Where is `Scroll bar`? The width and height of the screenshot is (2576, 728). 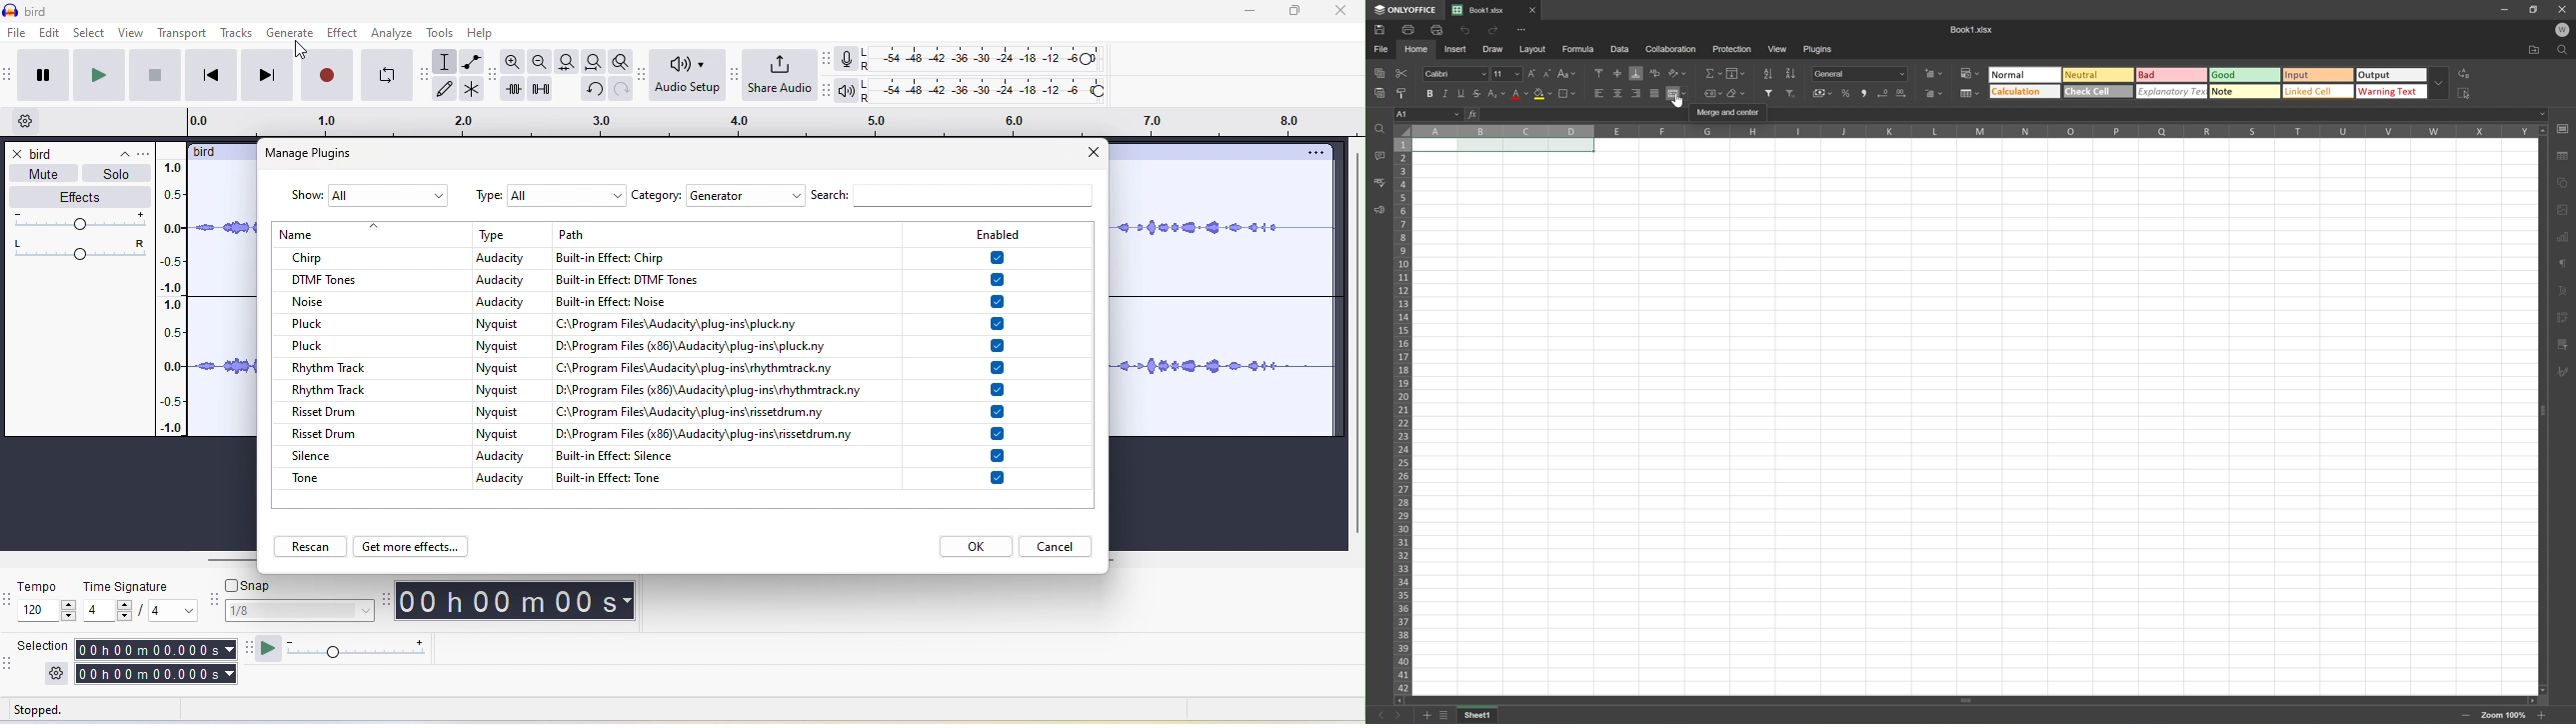
Scroll bar is located at coordinates (2540, 411).